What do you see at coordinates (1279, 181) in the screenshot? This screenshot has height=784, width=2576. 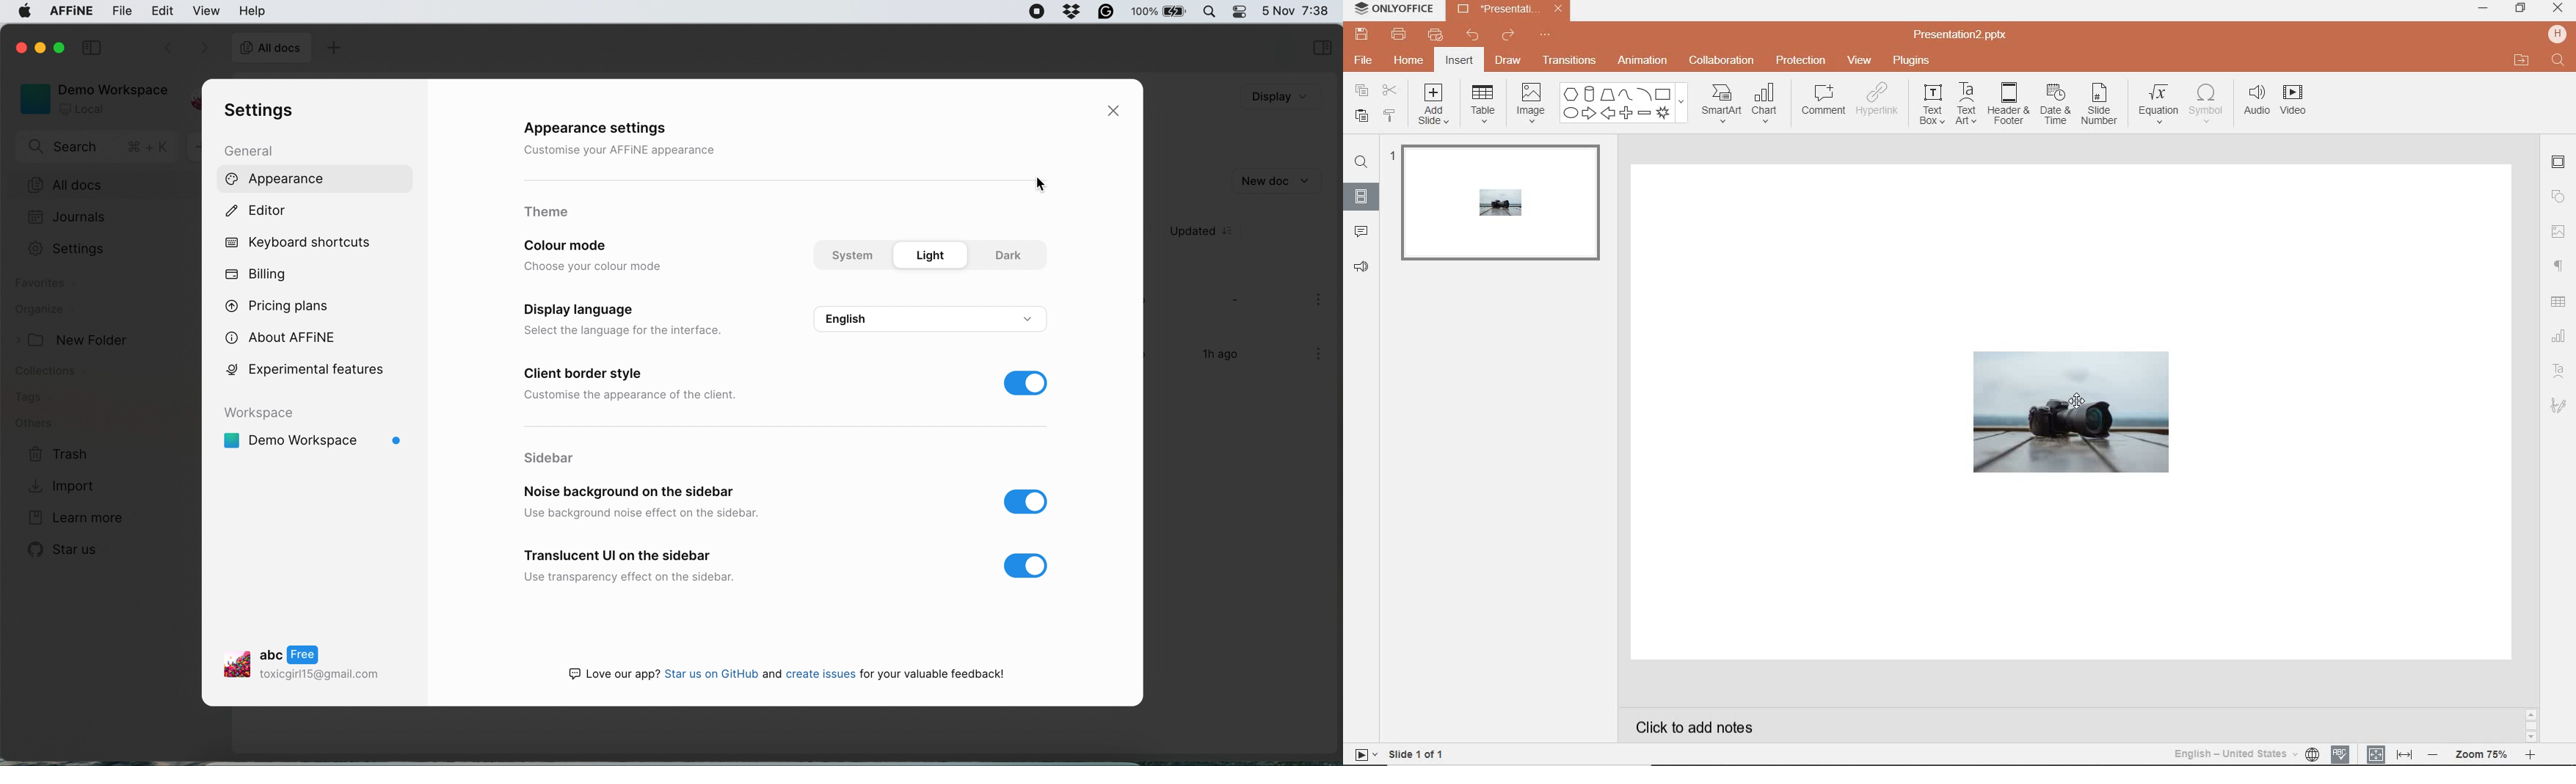 I see `new doc` at bounding box center [1279, 181].